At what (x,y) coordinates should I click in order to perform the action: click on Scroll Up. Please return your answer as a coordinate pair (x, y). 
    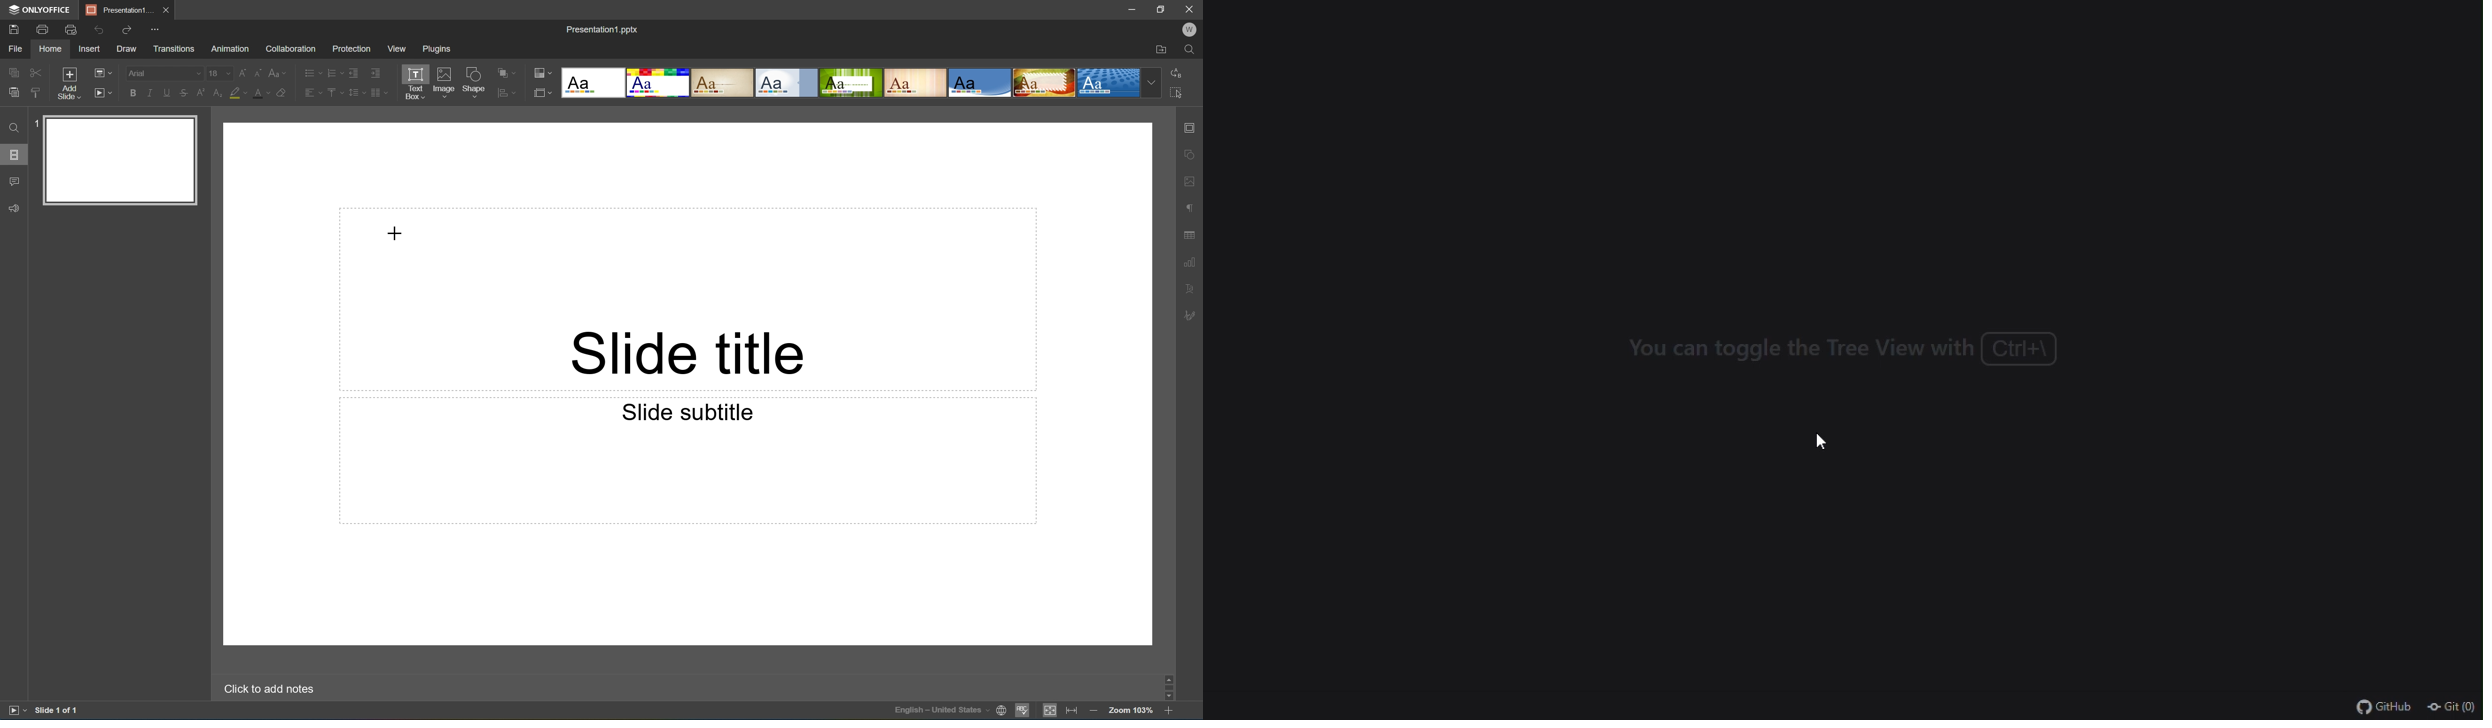
    Looking at the image, I should click on (1168, 674).